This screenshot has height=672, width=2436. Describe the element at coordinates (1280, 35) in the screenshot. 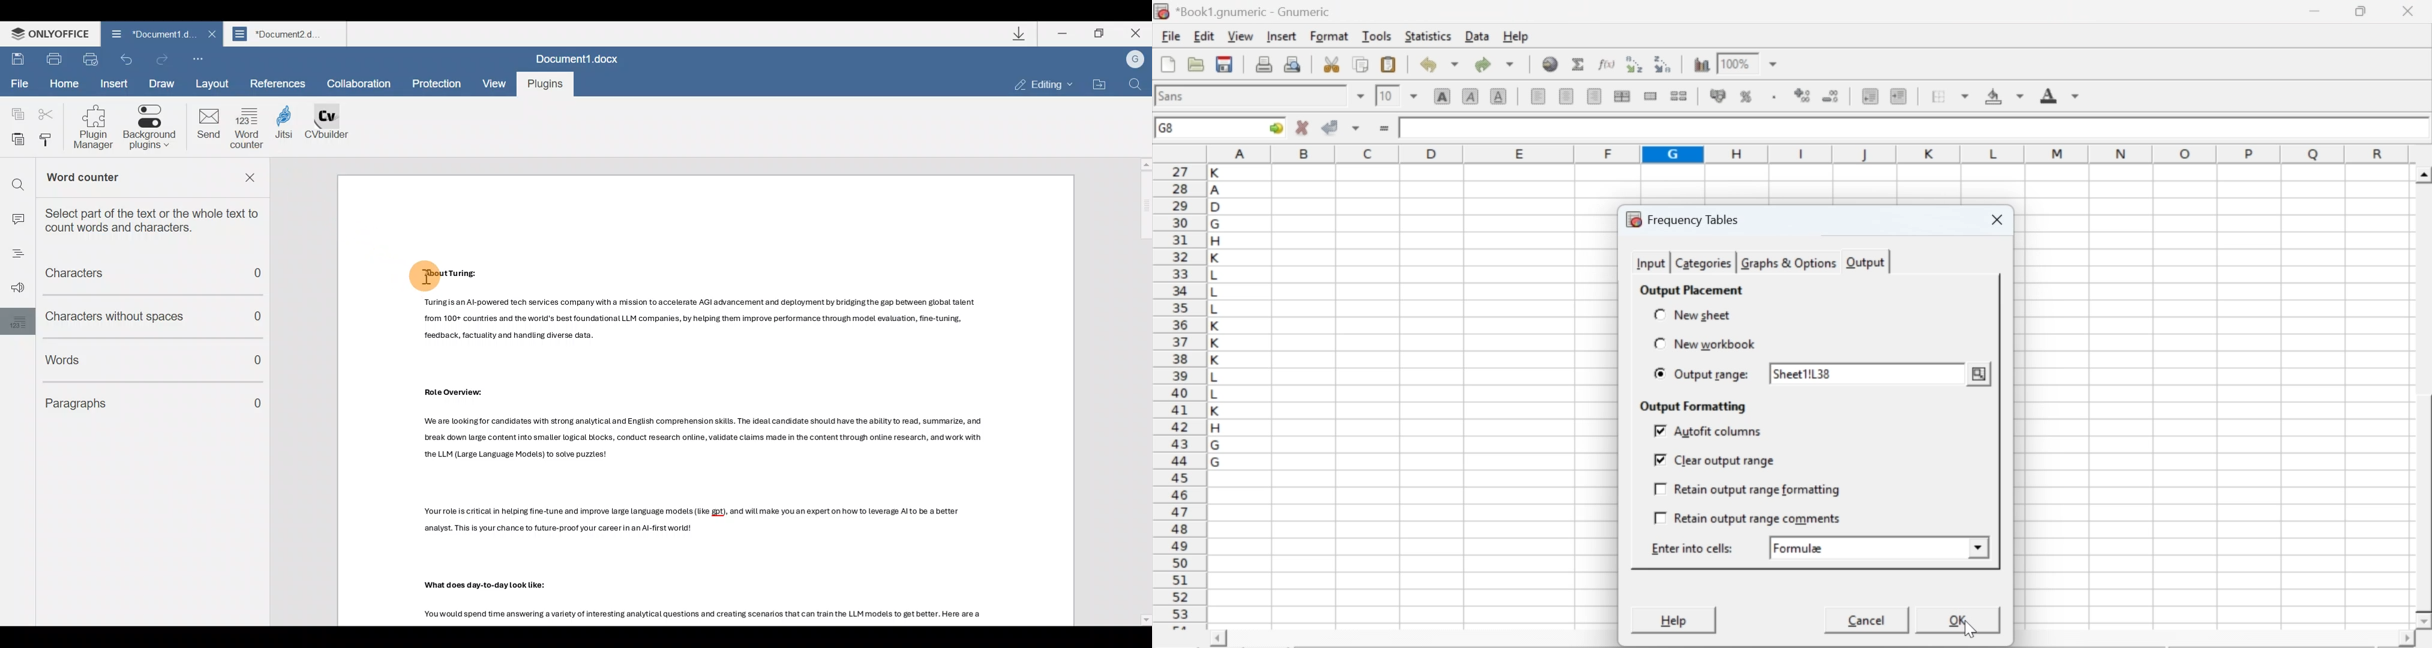

I see `insert` at that location.